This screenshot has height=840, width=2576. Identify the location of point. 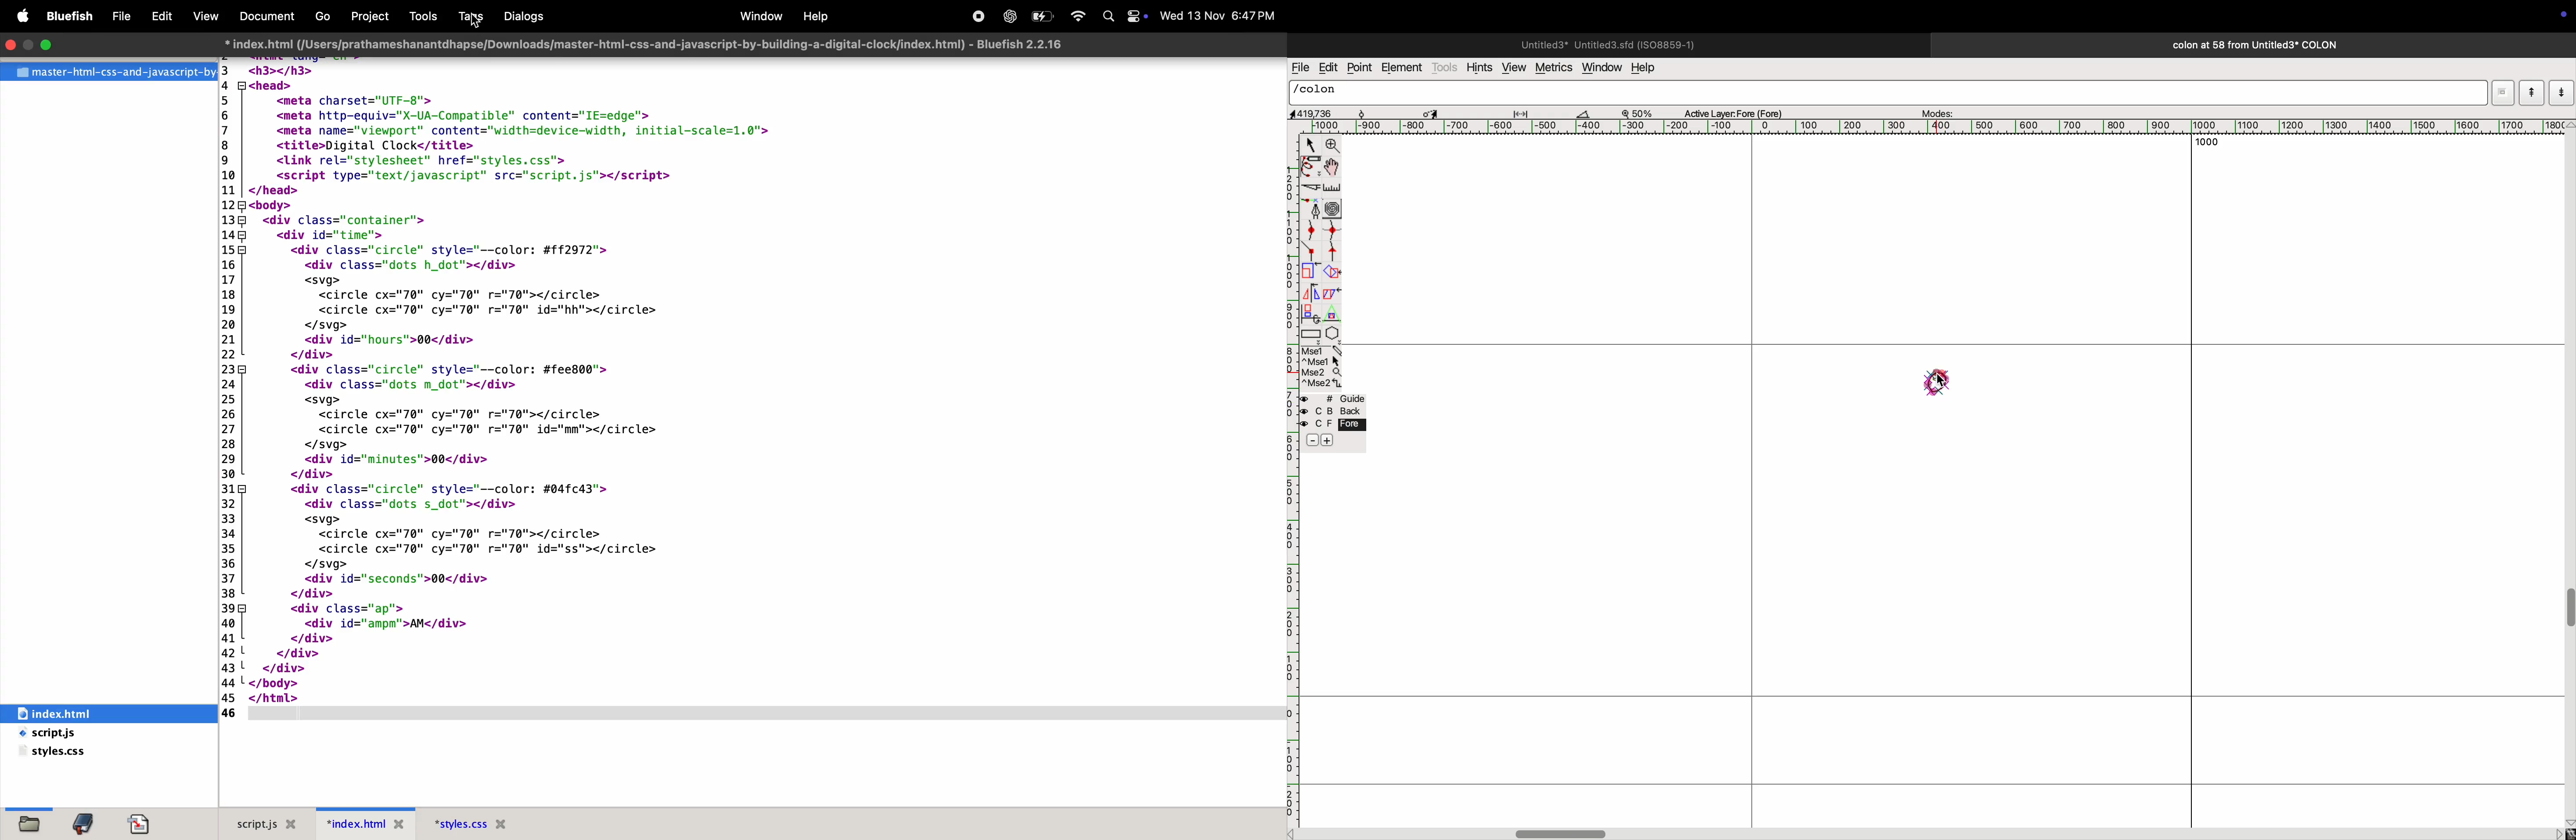
(1361, 69).